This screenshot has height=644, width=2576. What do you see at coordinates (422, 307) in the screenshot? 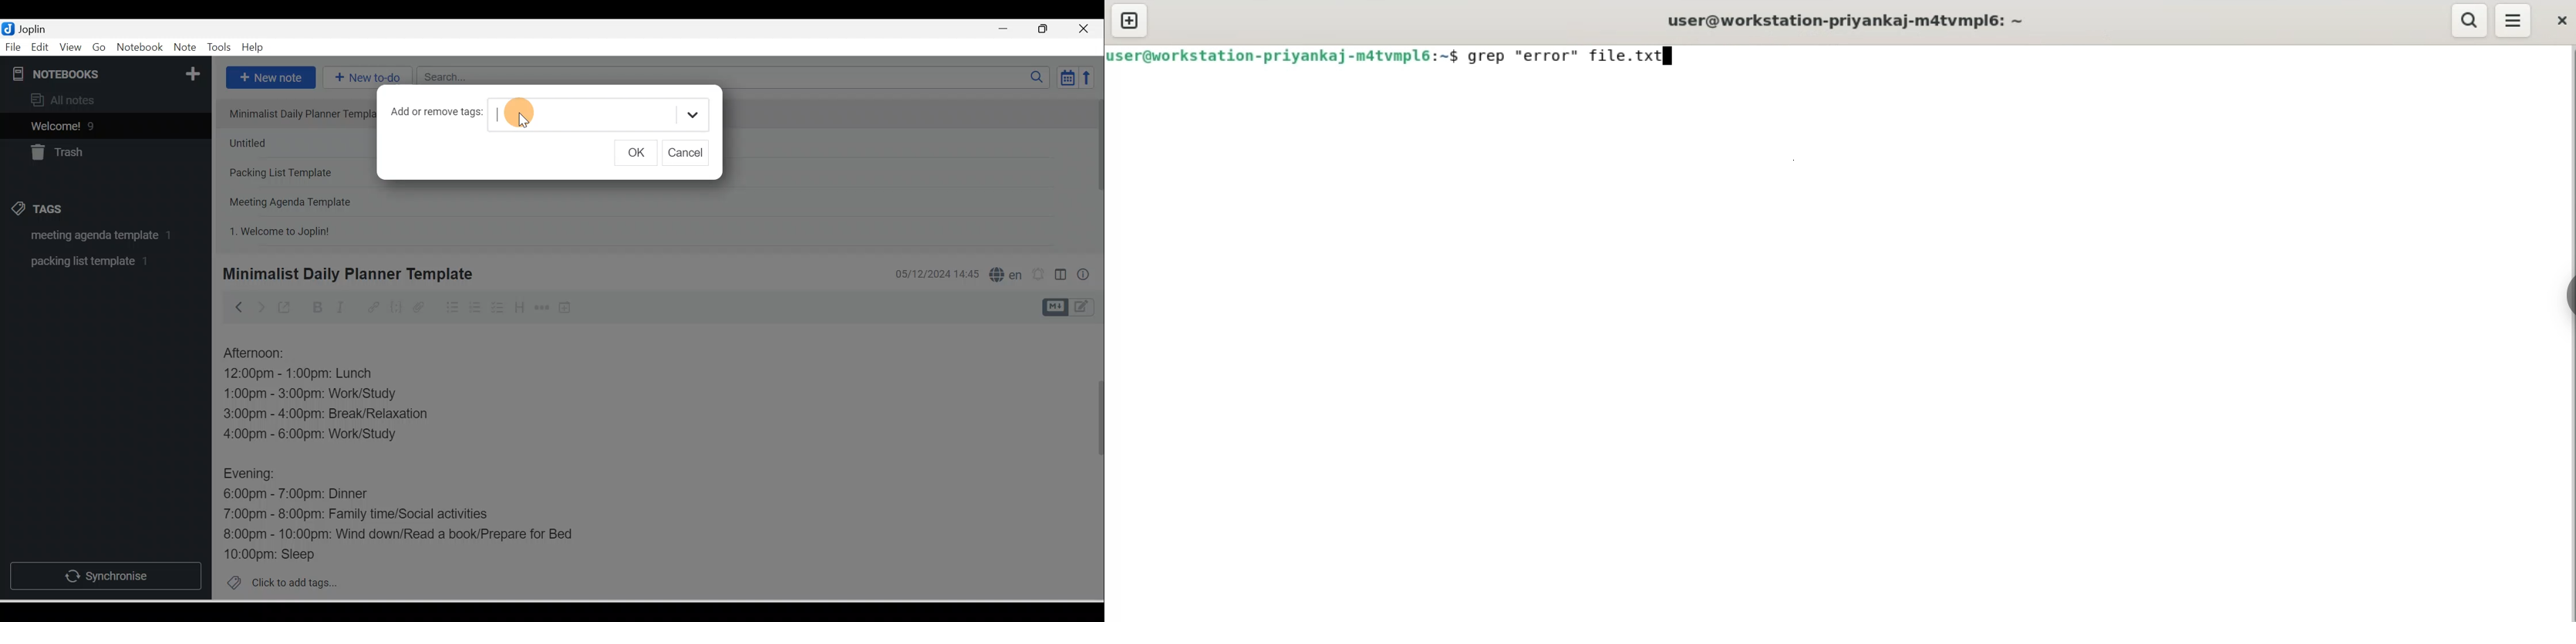
I see `Attach file` at bounding box center [422, 307].